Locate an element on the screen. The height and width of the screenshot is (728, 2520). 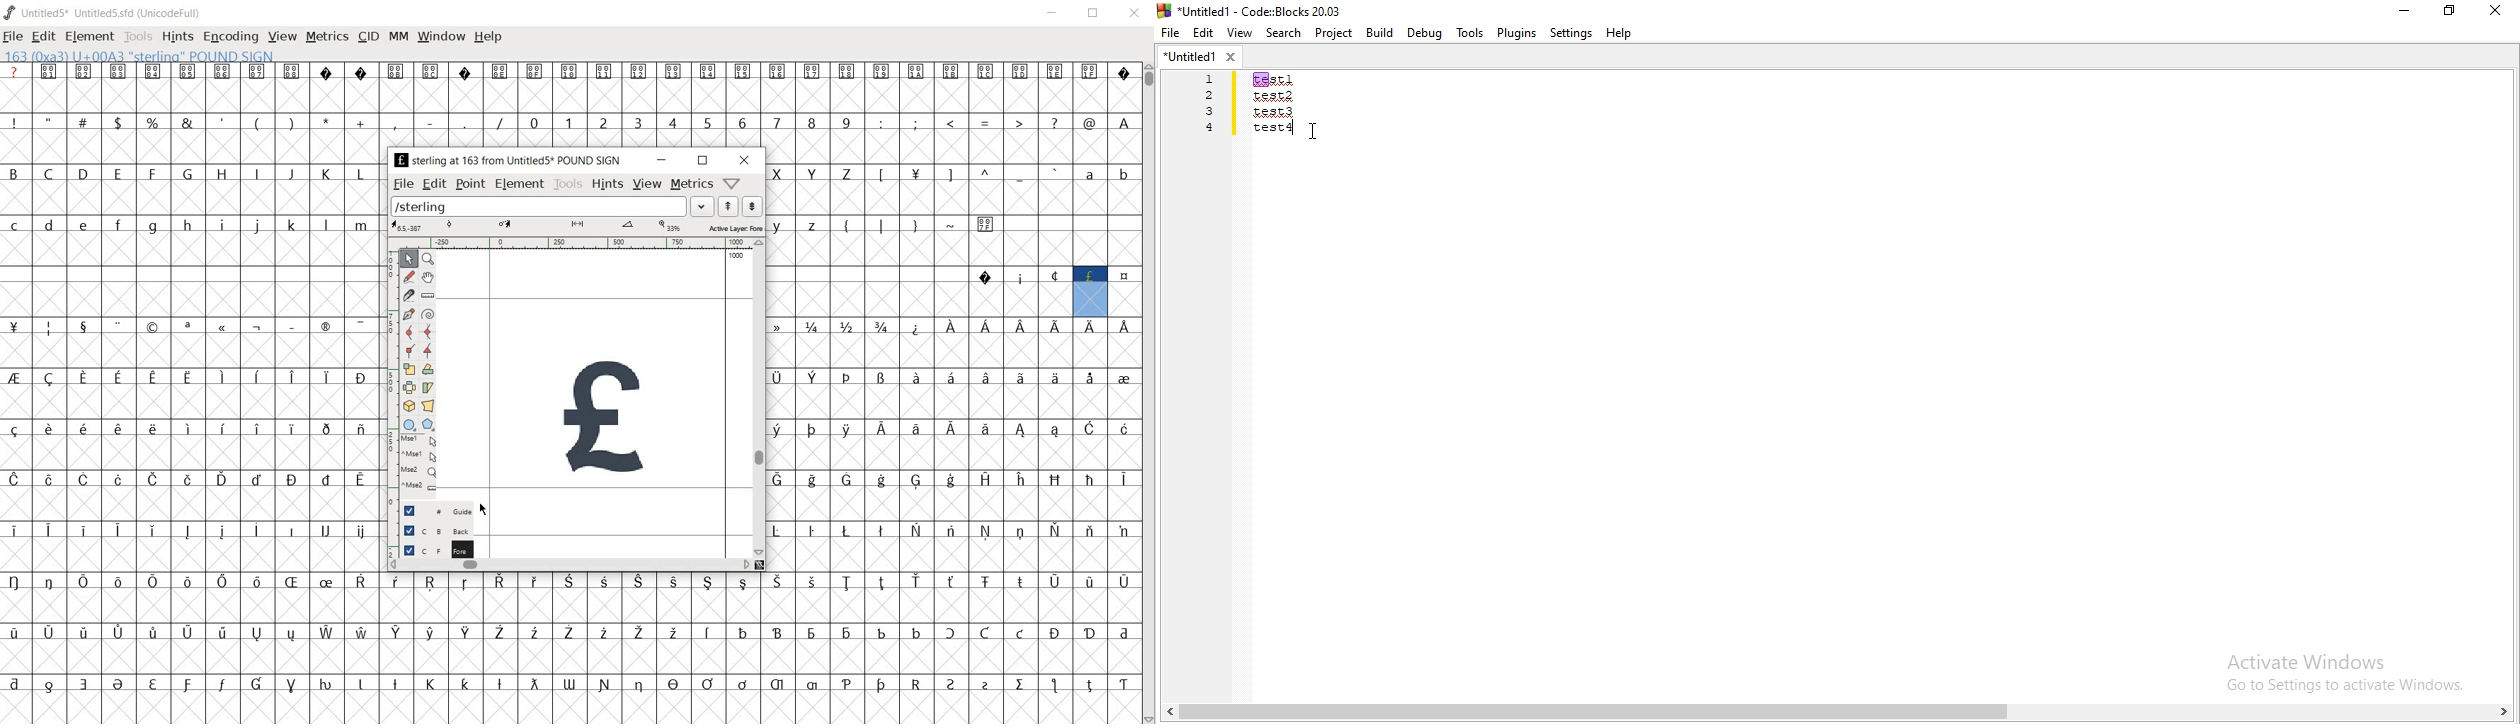
Symbol is located at coordinates (847, 685).